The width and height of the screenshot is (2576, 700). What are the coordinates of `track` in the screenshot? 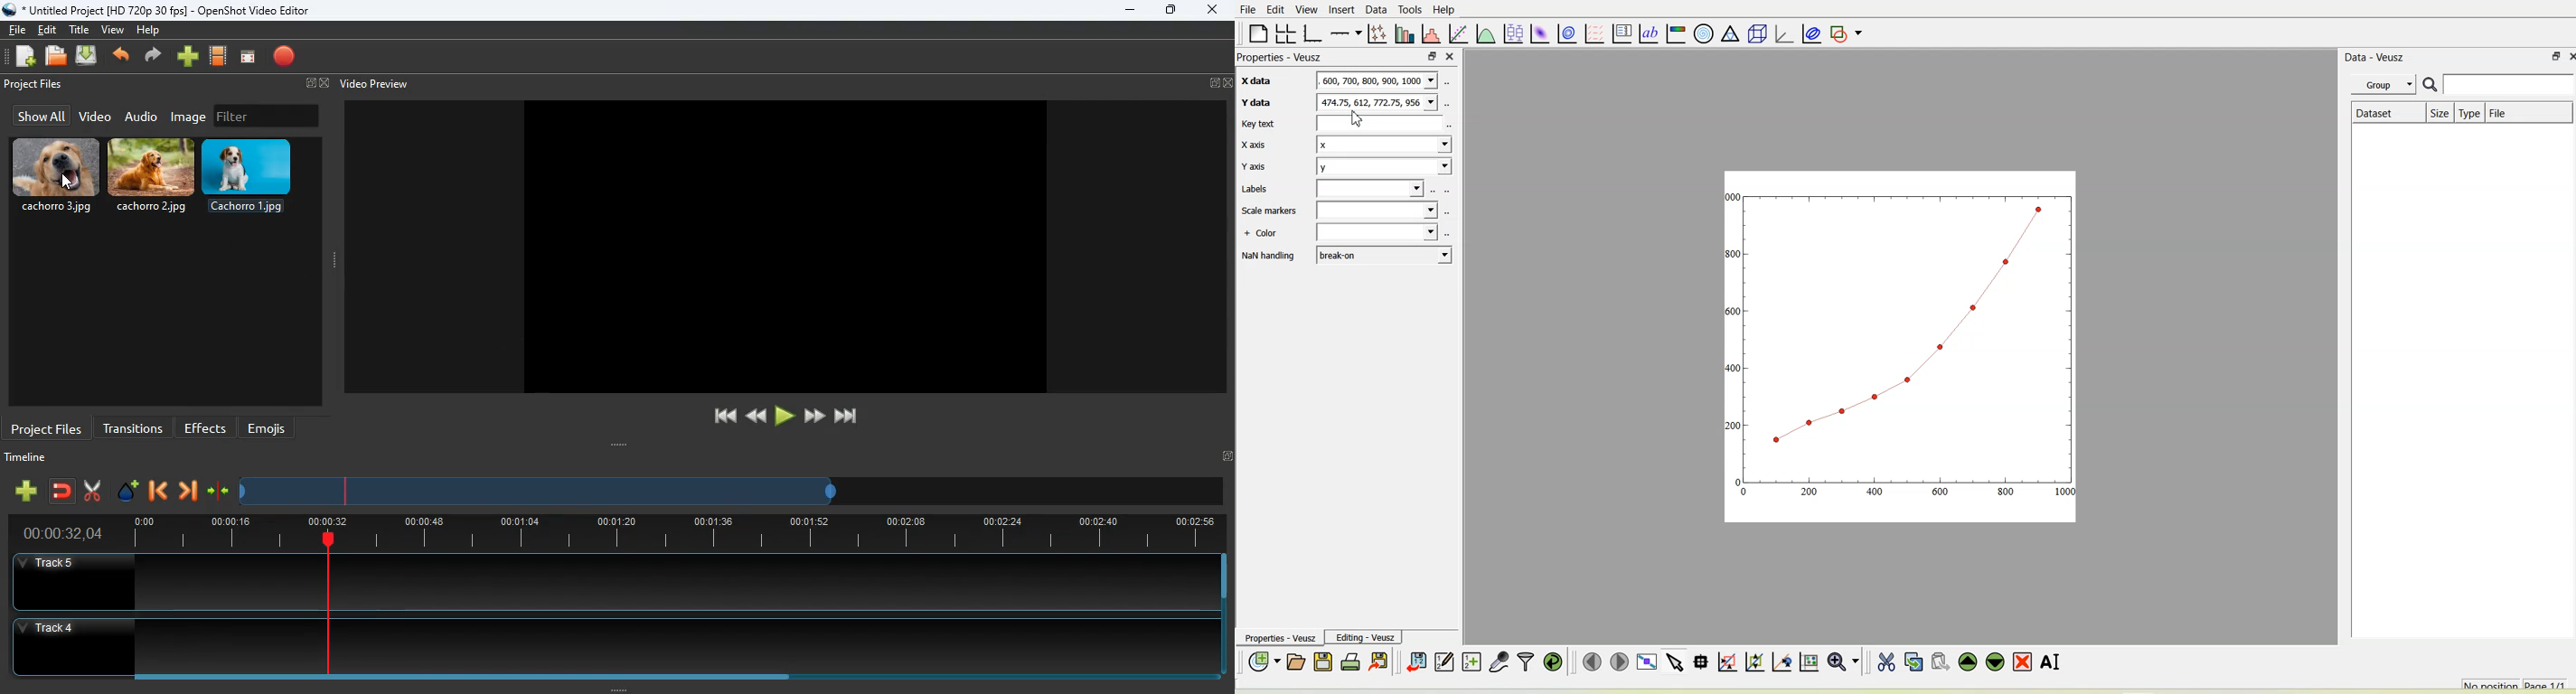 It's located at (593, 582).